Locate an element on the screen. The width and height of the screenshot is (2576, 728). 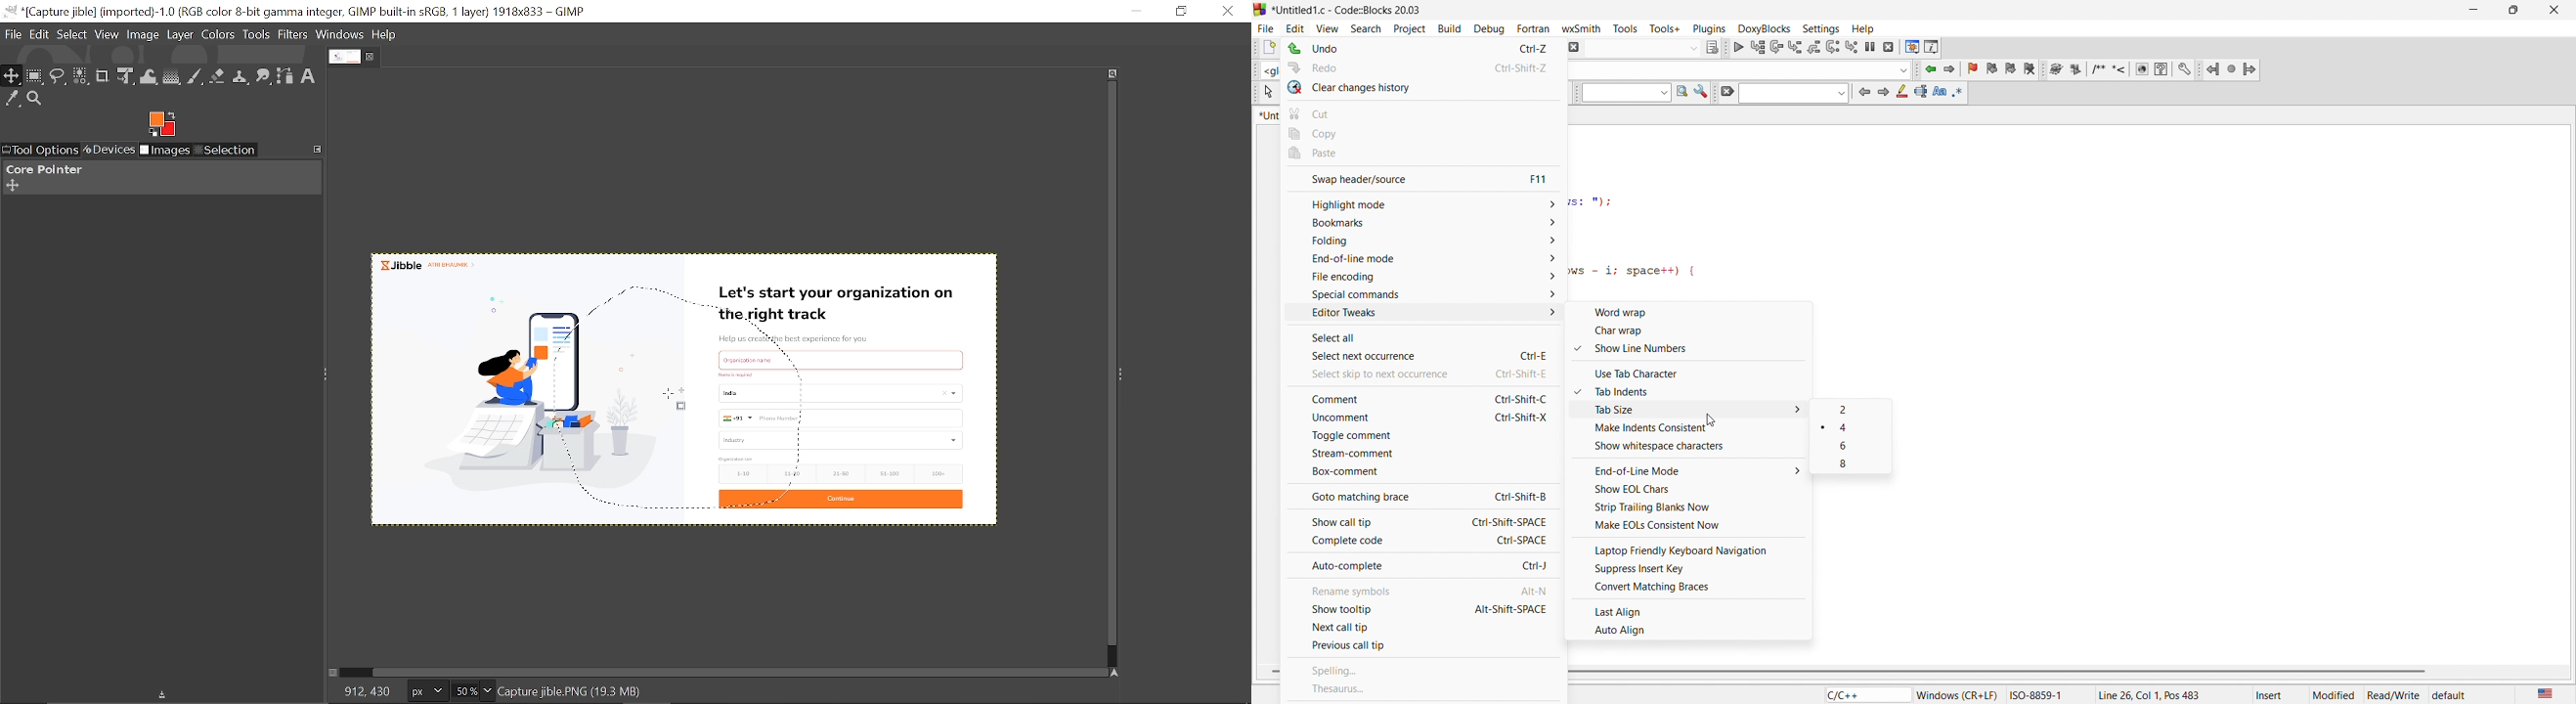
Colors is located at coordinates (218, 36).